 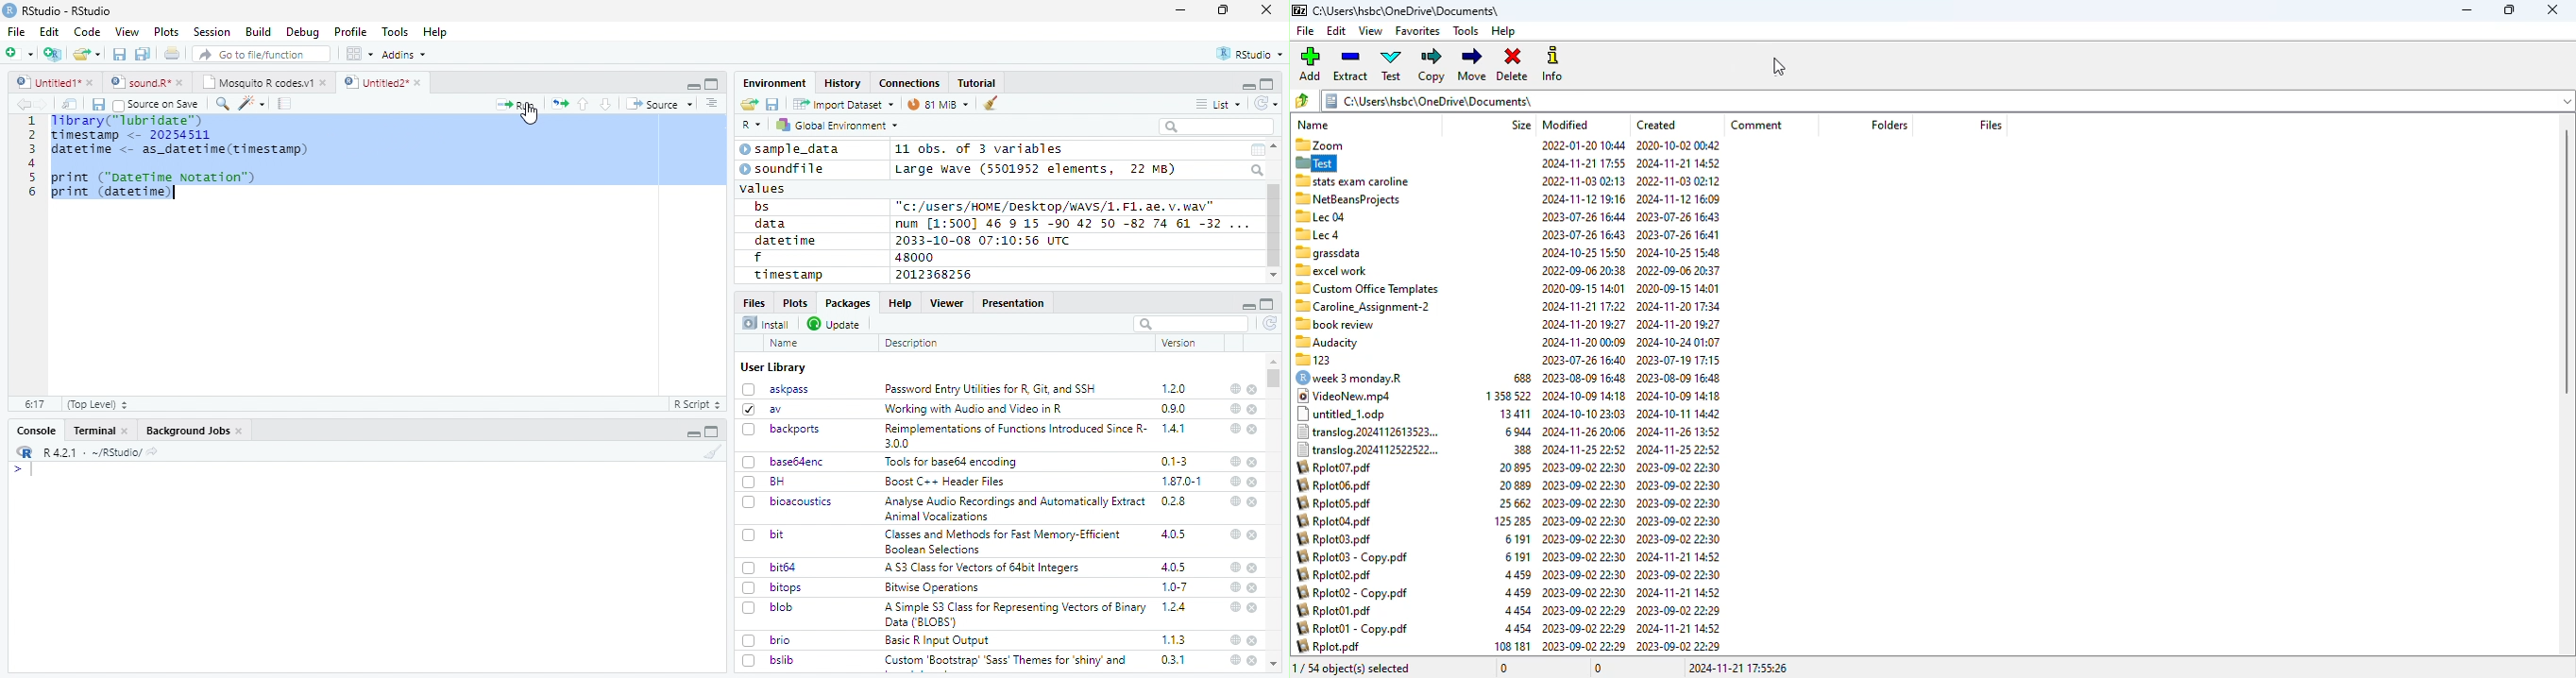 What do you see at coordinates (1006, 663) in the screenshot?
I see `Custom ‘Bootstrap’ ‘Sass’ Themes for ‘shiny’ and` at bounding box center [1006, 663].